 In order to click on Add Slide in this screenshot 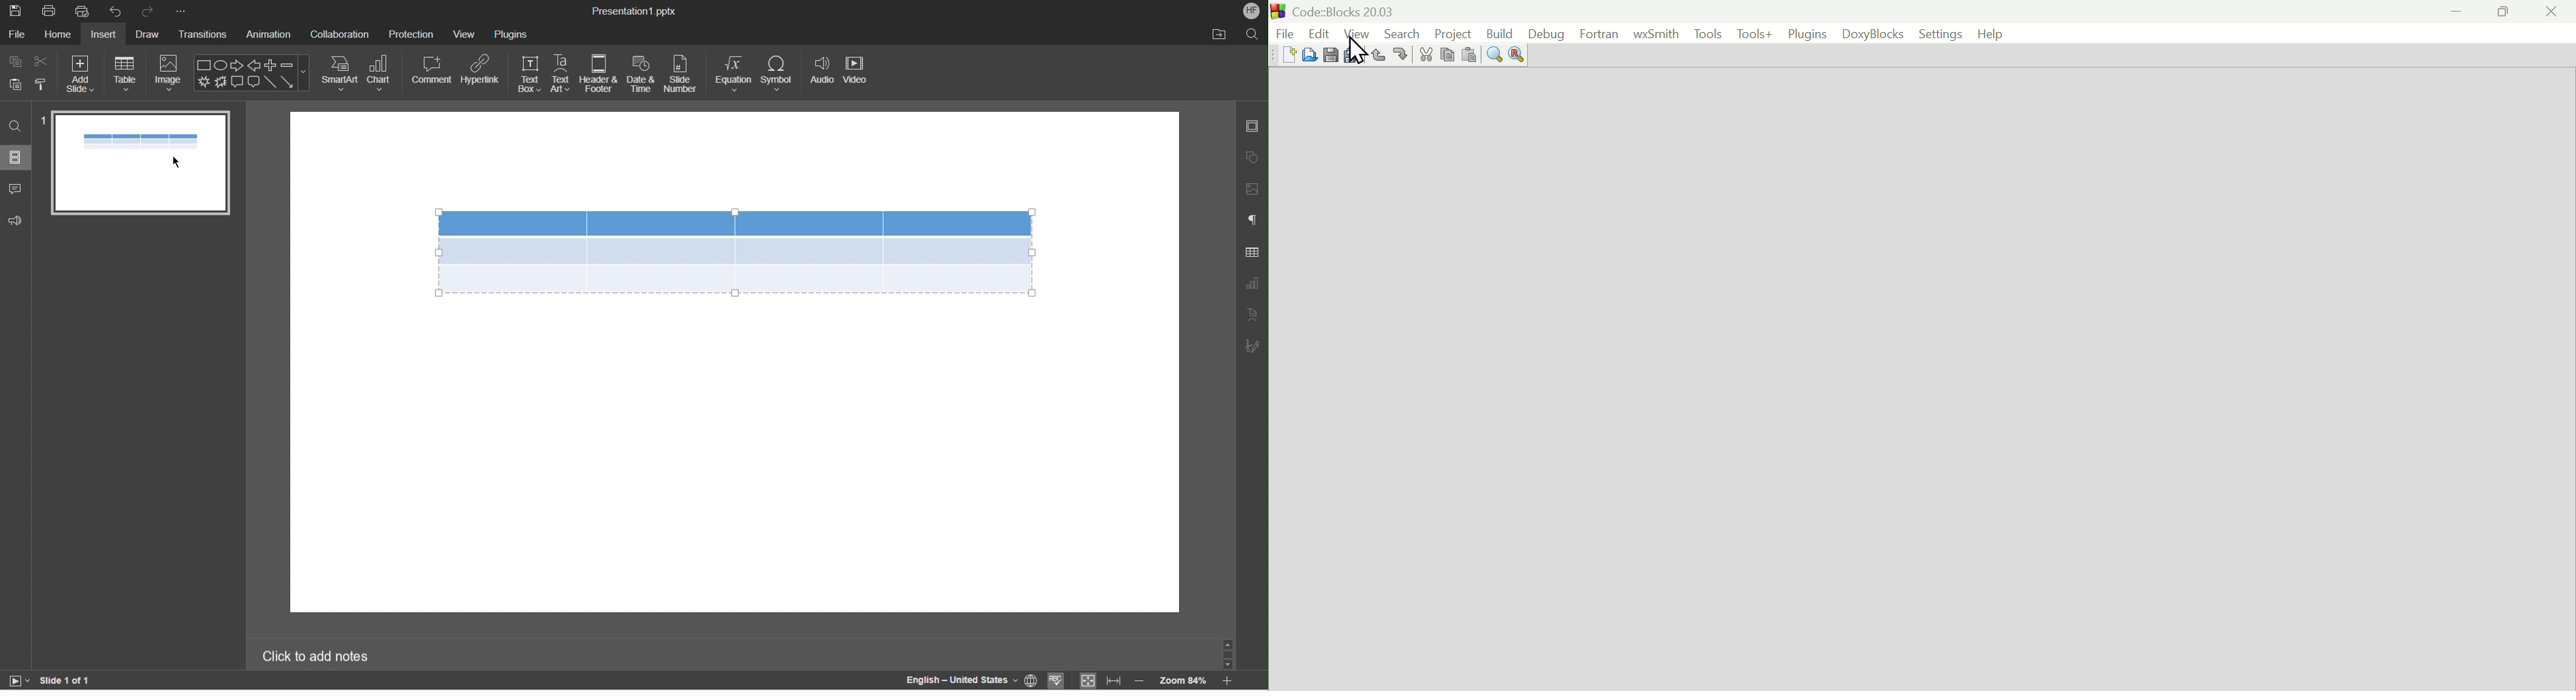, I will do `click(80, 75)`.